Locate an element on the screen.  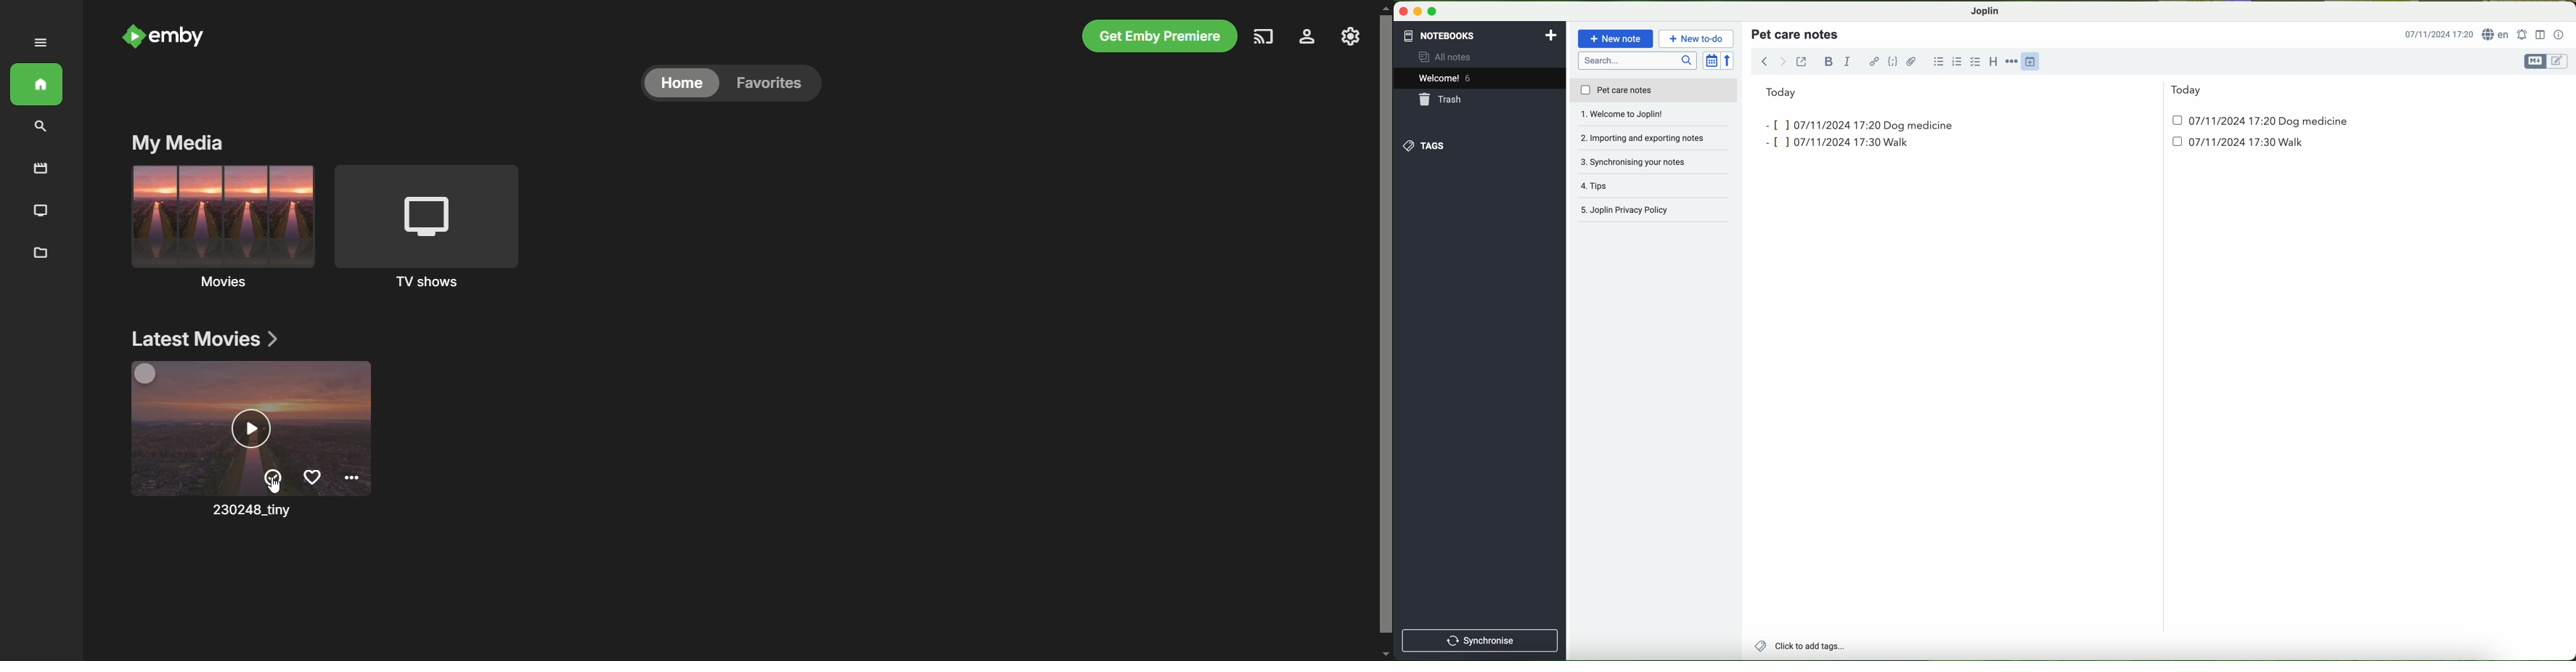
horizontal rule is located at coordinates (2014, 62).